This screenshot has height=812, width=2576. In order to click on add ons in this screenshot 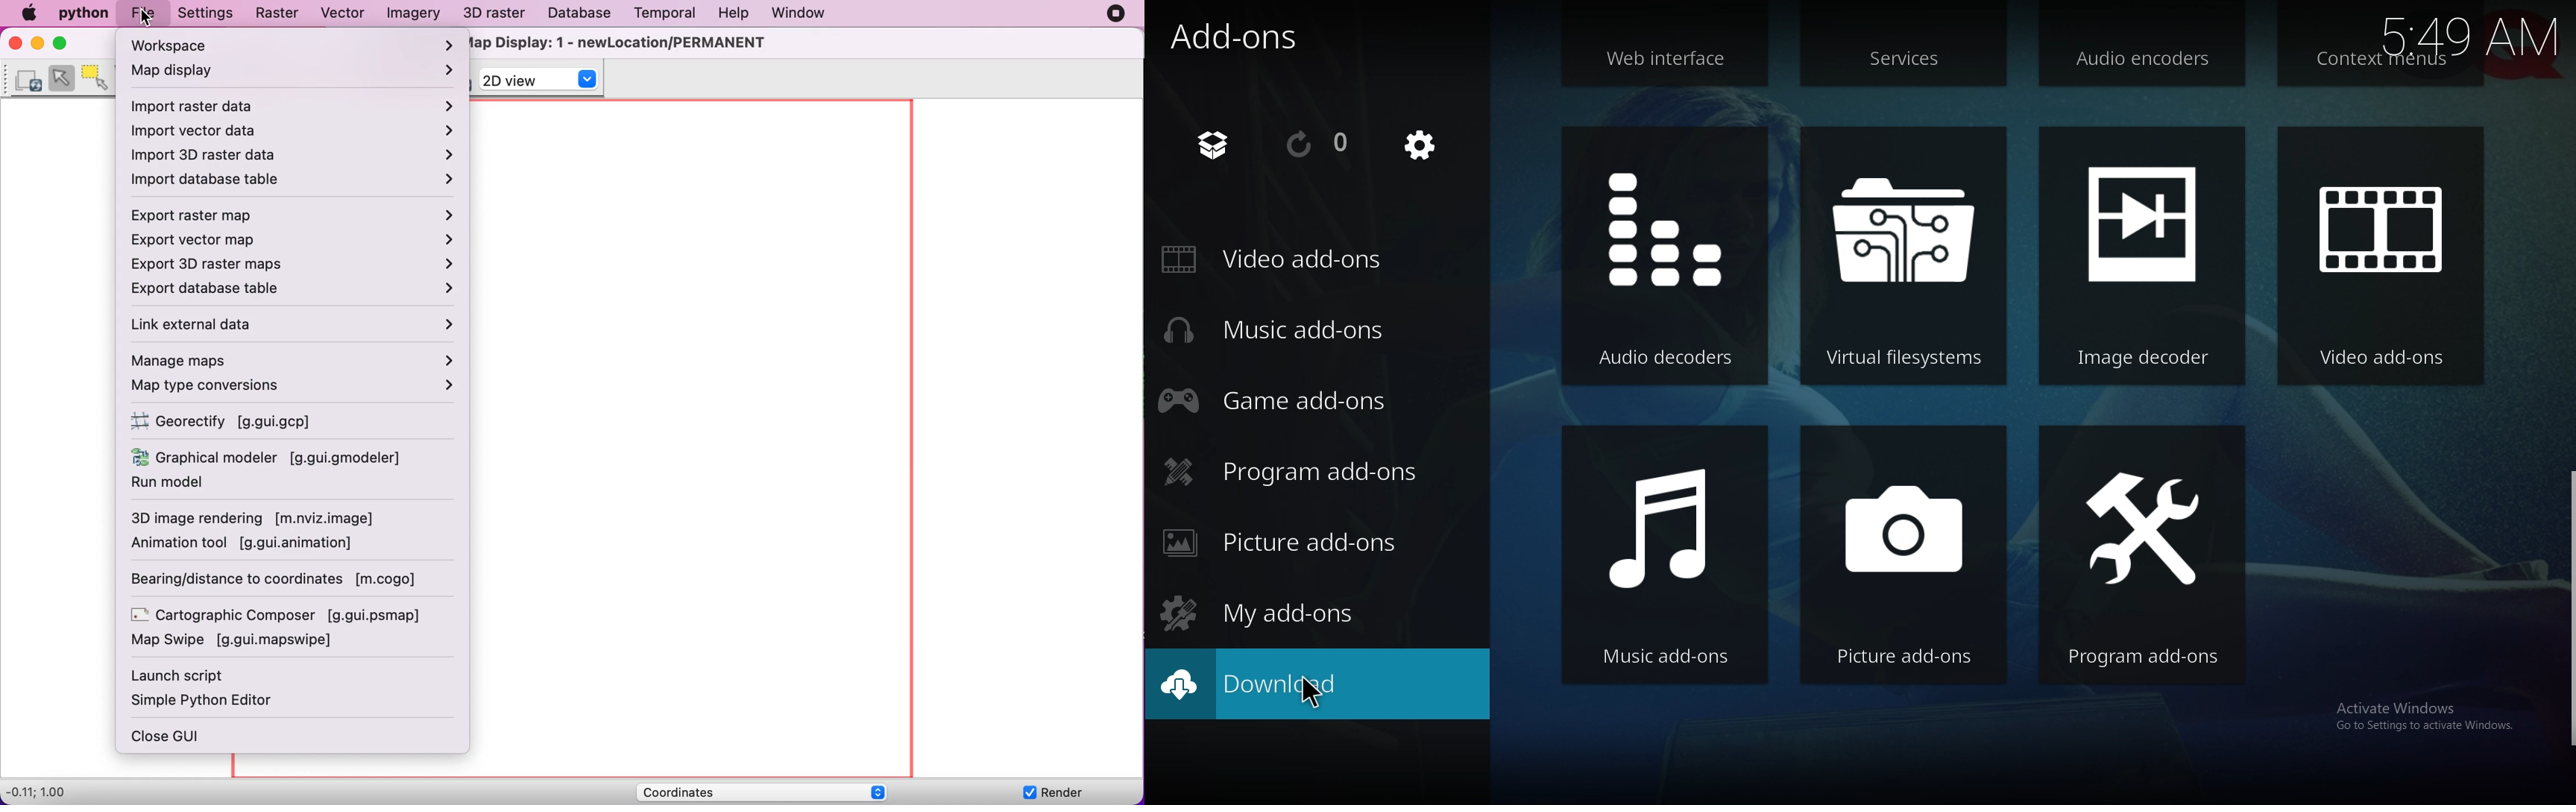, I will do `click(1248, 37)`.